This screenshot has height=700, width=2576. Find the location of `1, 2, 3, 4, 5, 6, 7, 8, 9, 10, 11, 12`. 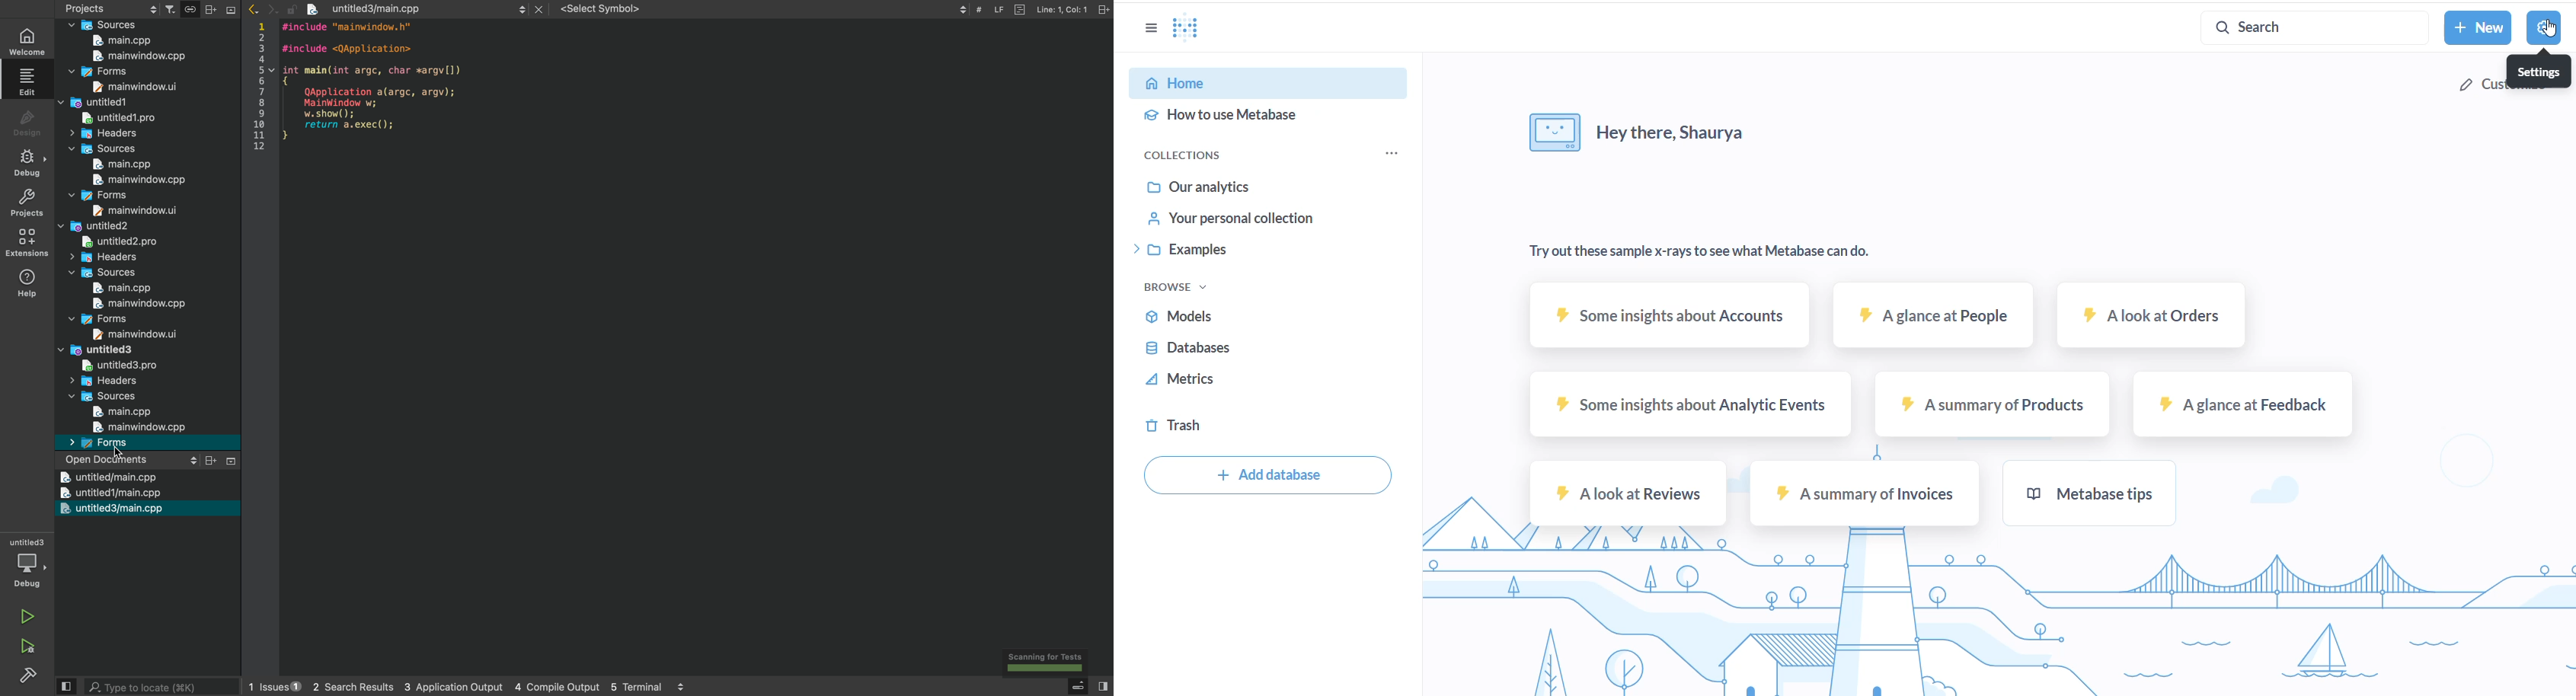

1, 2, 3, 4, 5, 6, 7, 8, 9, 10, 11, 12 is located at coordinates (261, 89).